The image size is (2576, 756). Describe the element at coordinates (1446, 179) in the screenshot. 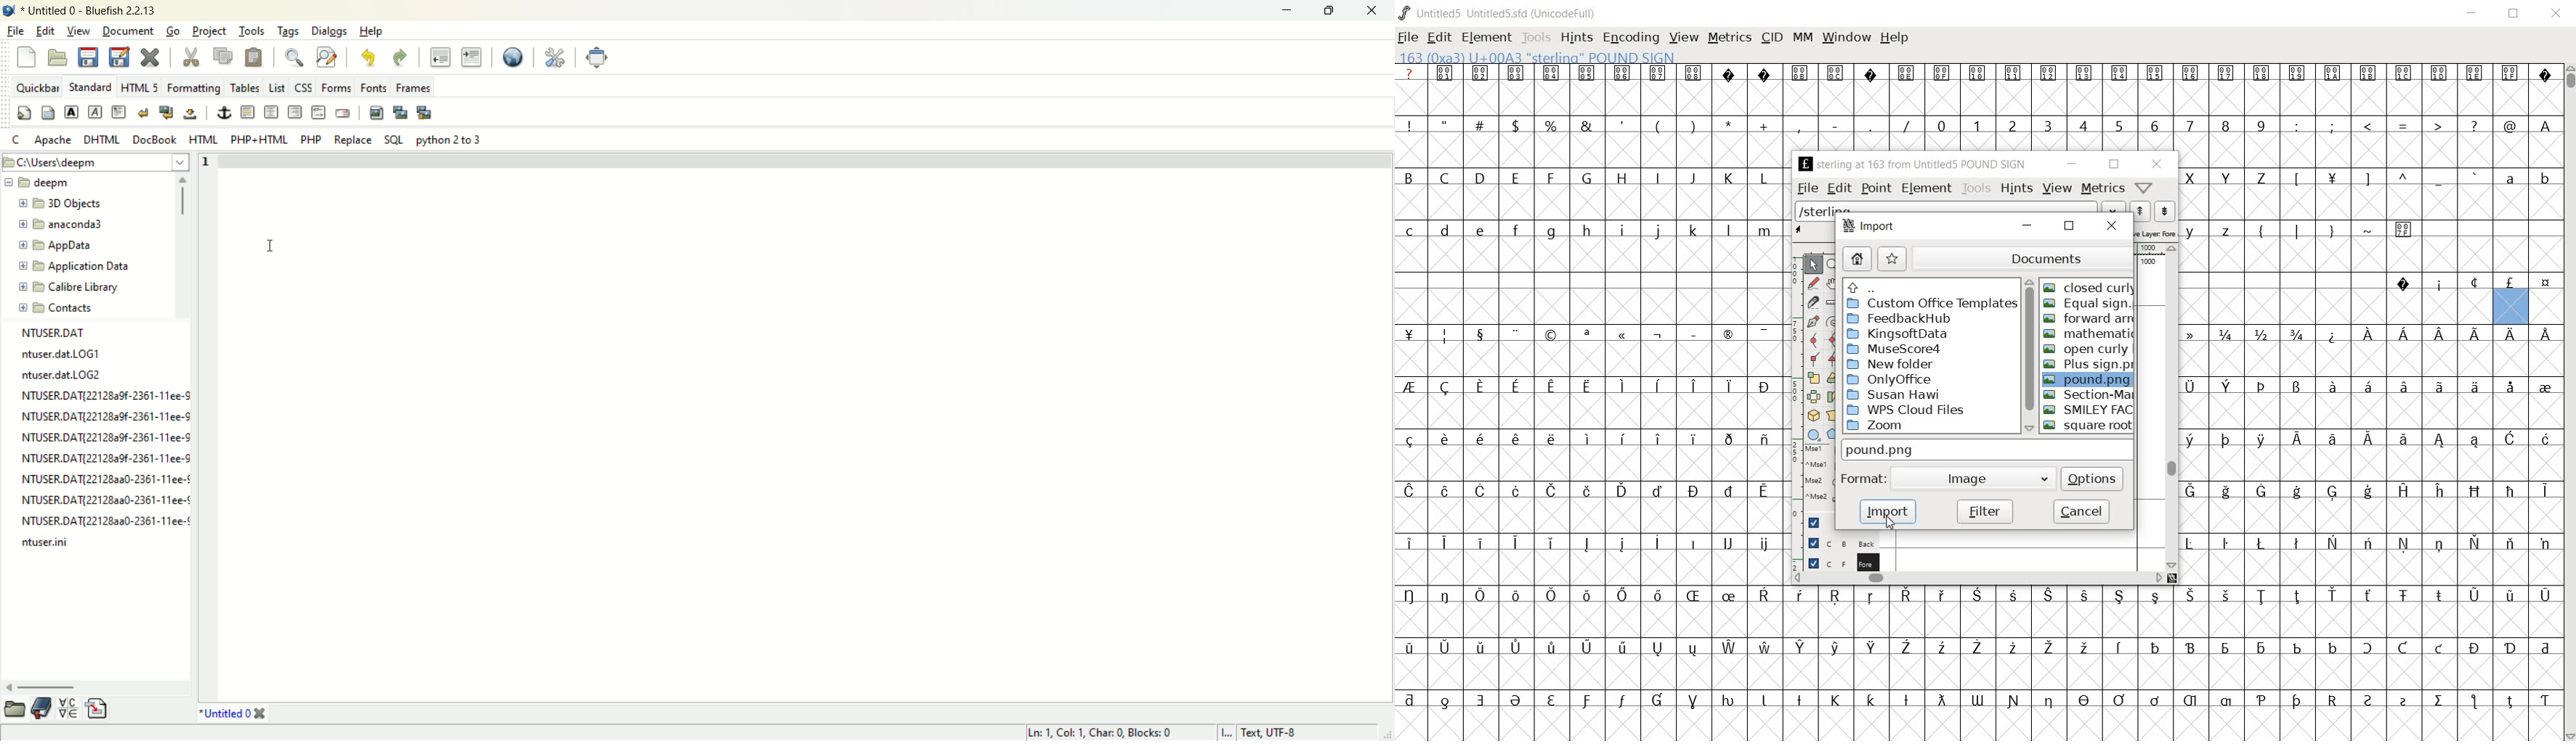

I see `C` at that location.